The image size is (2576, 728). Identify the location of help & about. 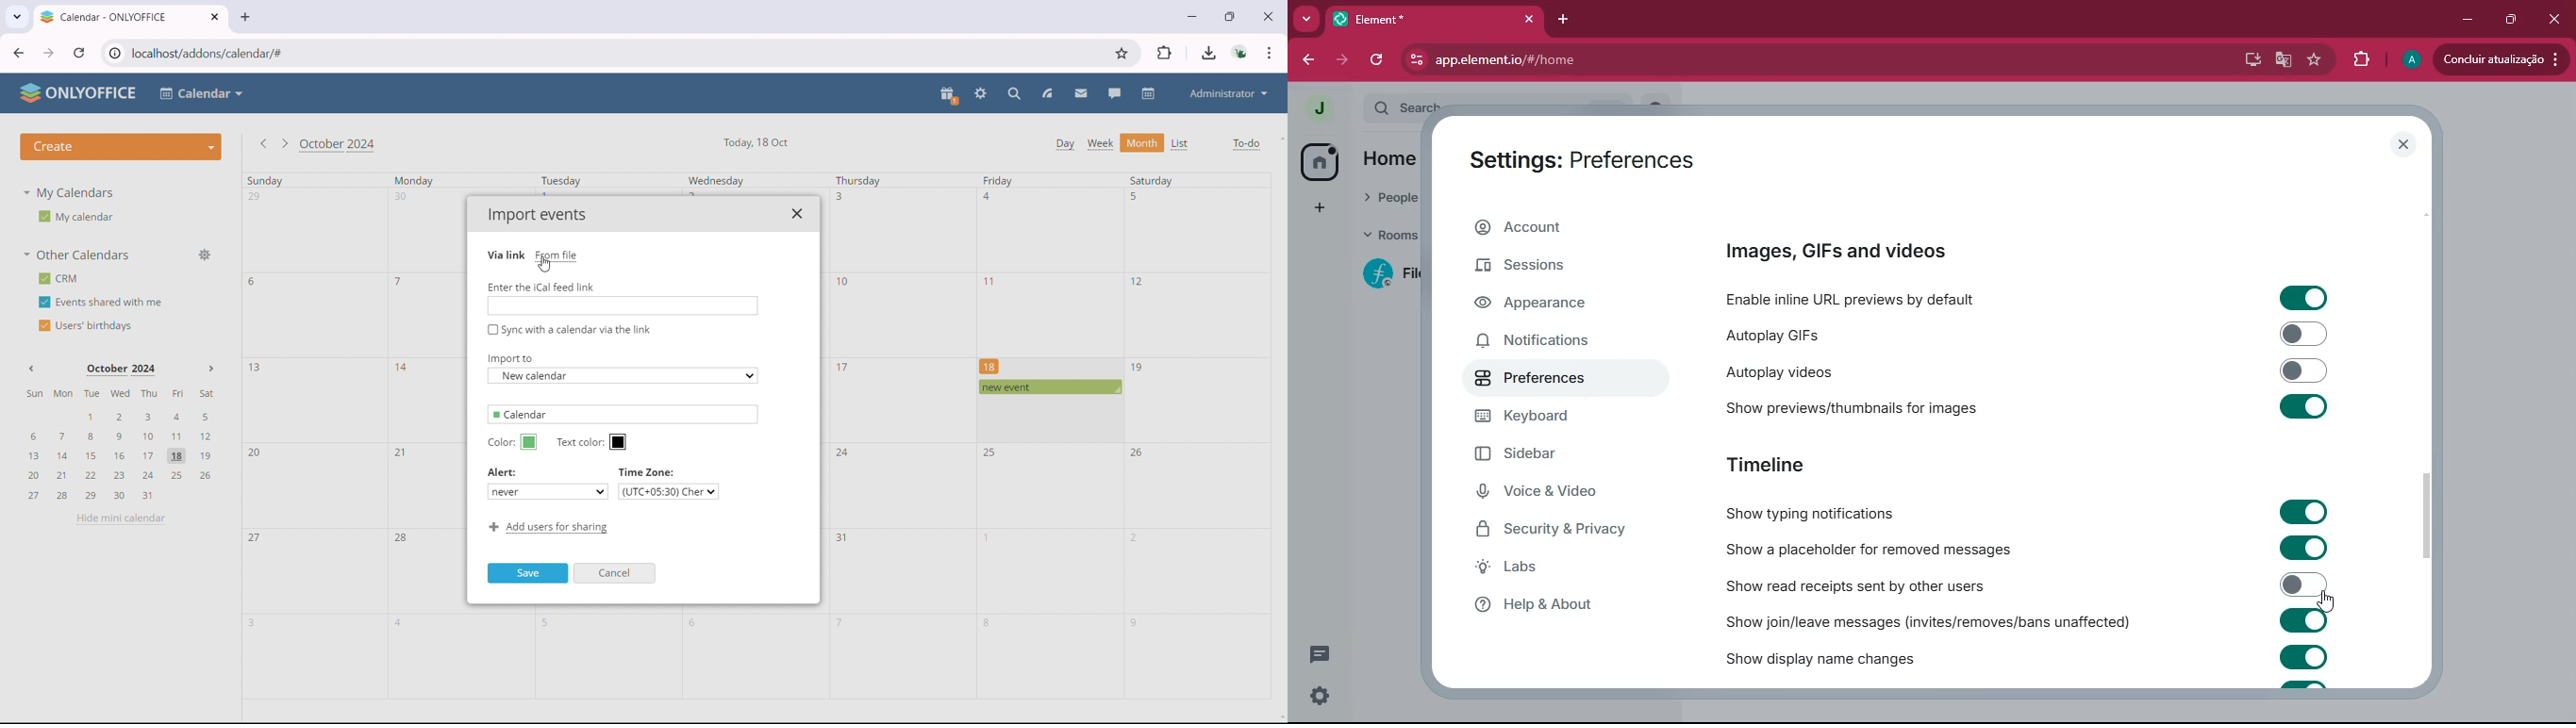
(1572, 605).